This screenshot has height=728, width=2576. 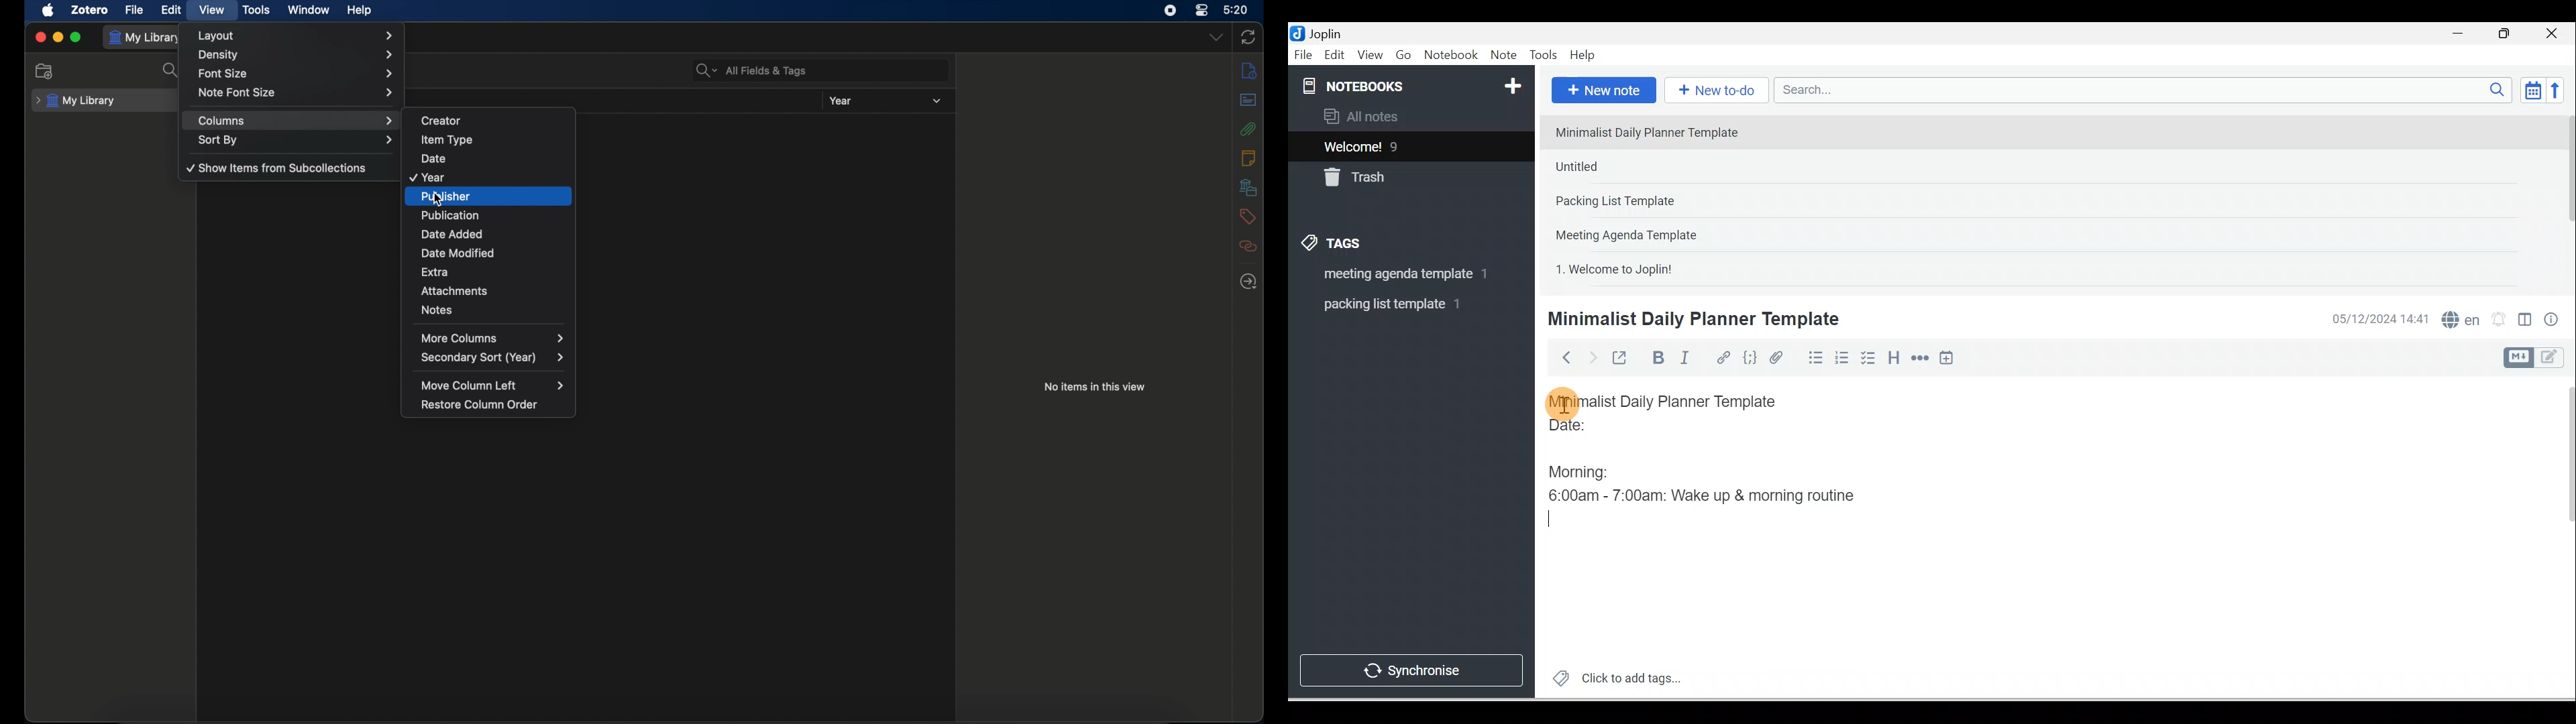 What do you see at coordinates (495, 337) in the screenshot?
I see `more columns` at bounding box center [495, 337].